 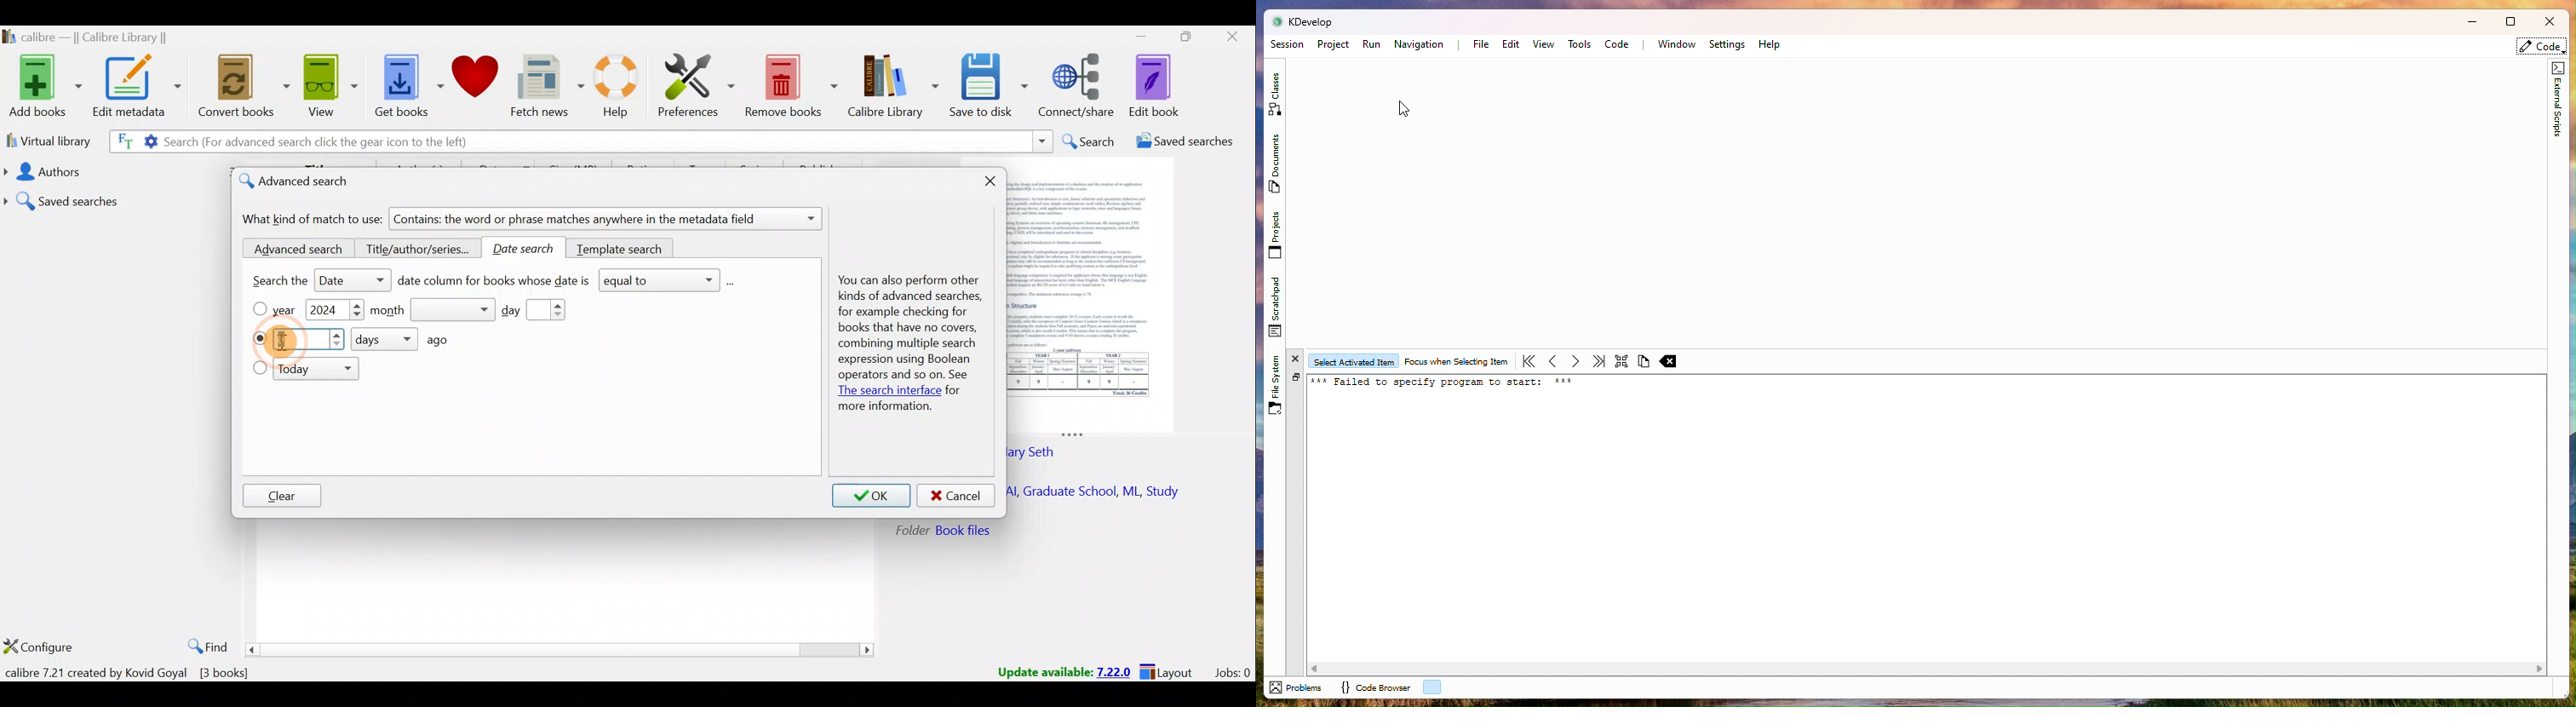 I want to click on Search (For advanced search click the gear icon to the left), so click(x=300, y=143).